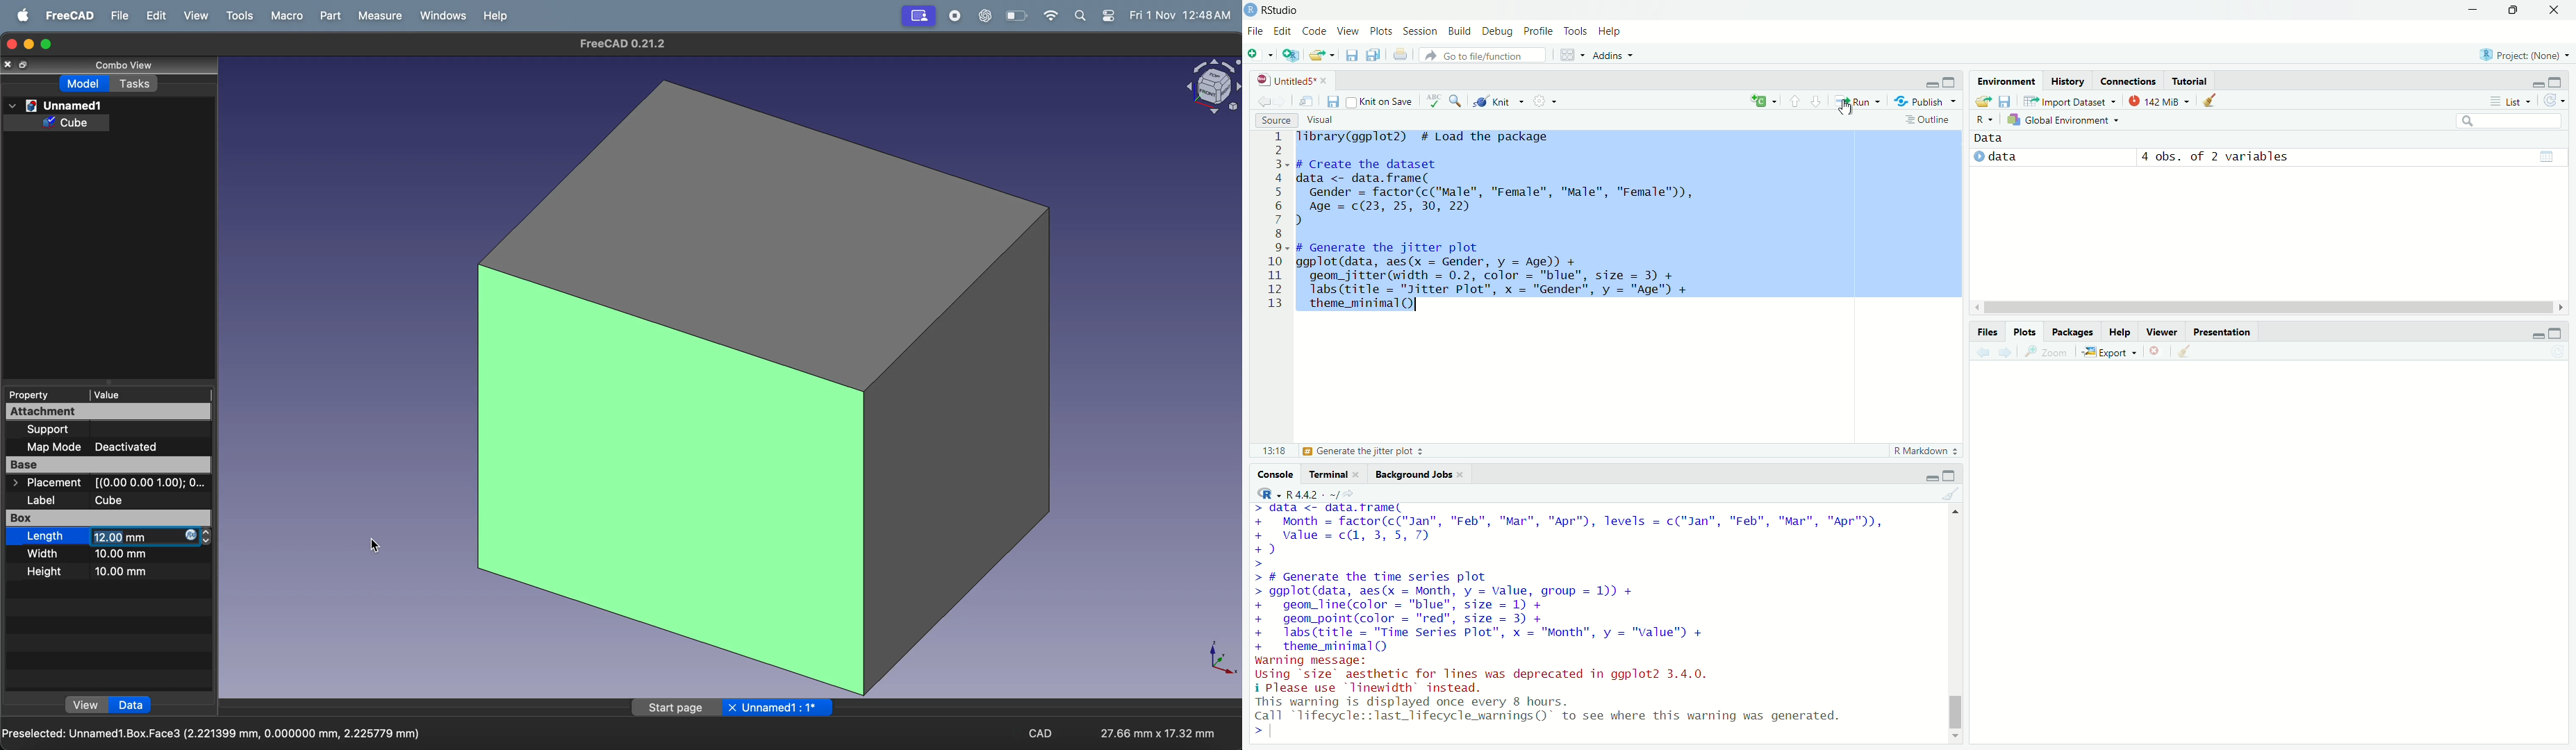 The image size is (2576, 756). I want to click on select language, so click(1262, 494).